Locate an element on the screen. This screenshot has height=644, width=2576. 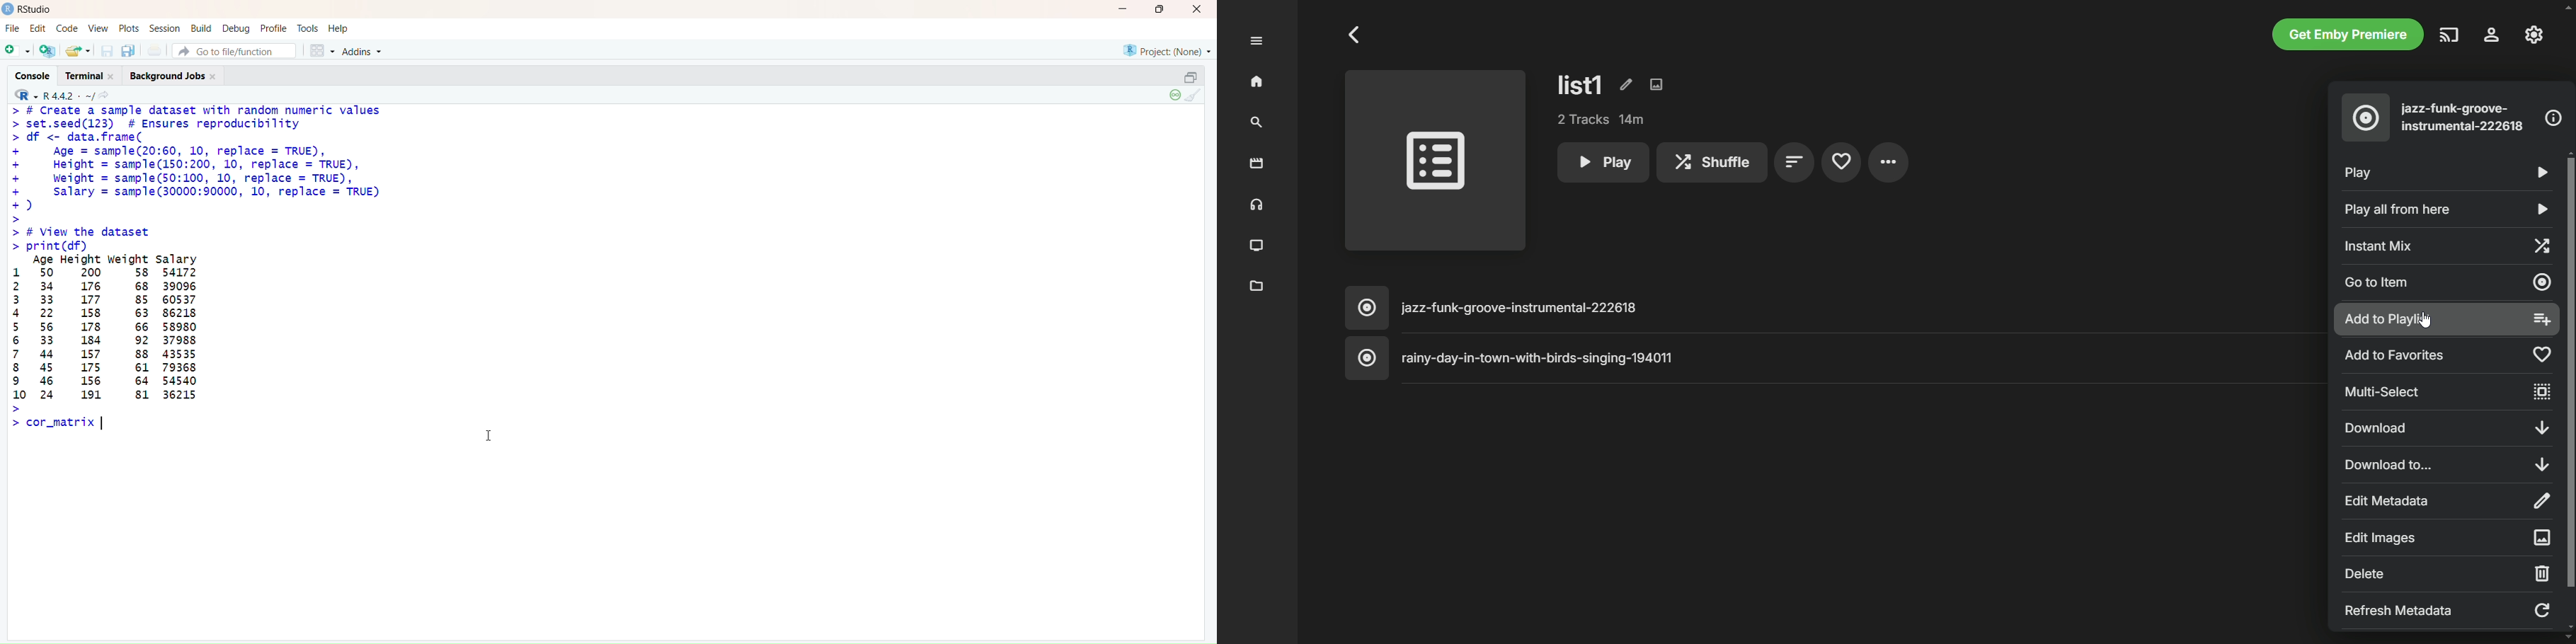
multi-select is located at coordinates (2450, 392).